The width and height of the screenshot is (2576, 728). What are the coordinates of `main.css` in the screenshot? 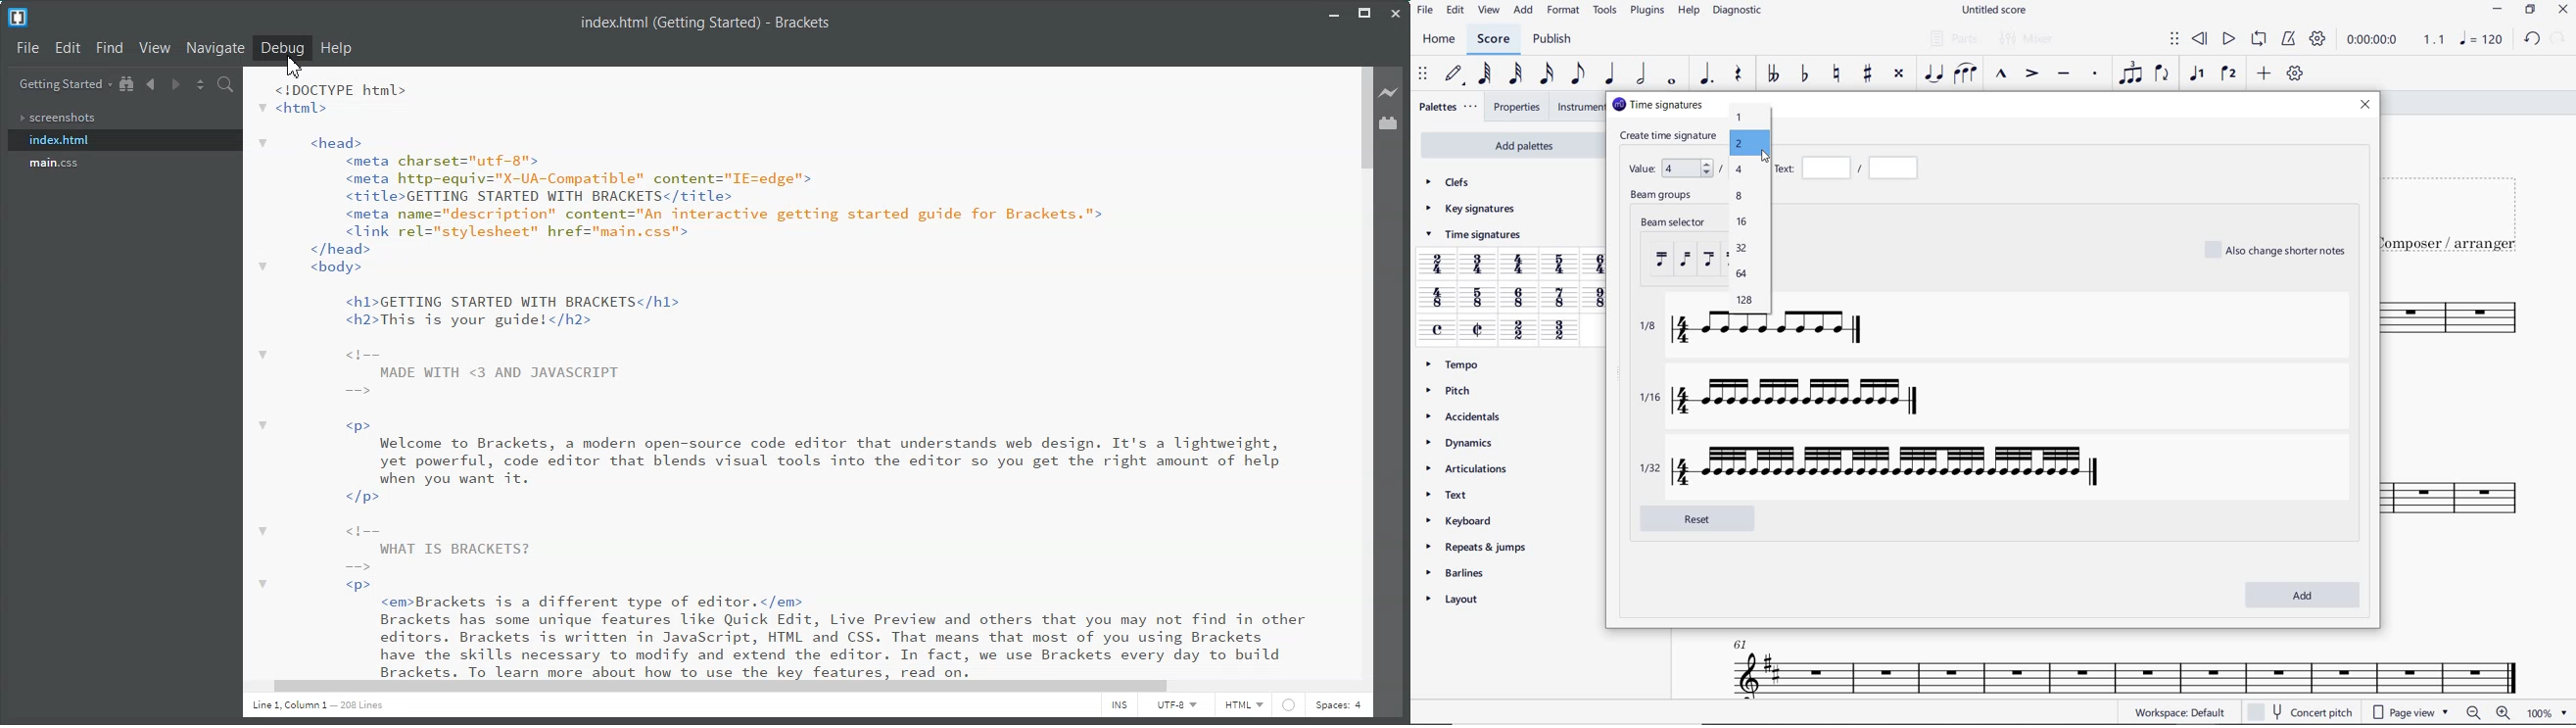 It's located at (120, 162).